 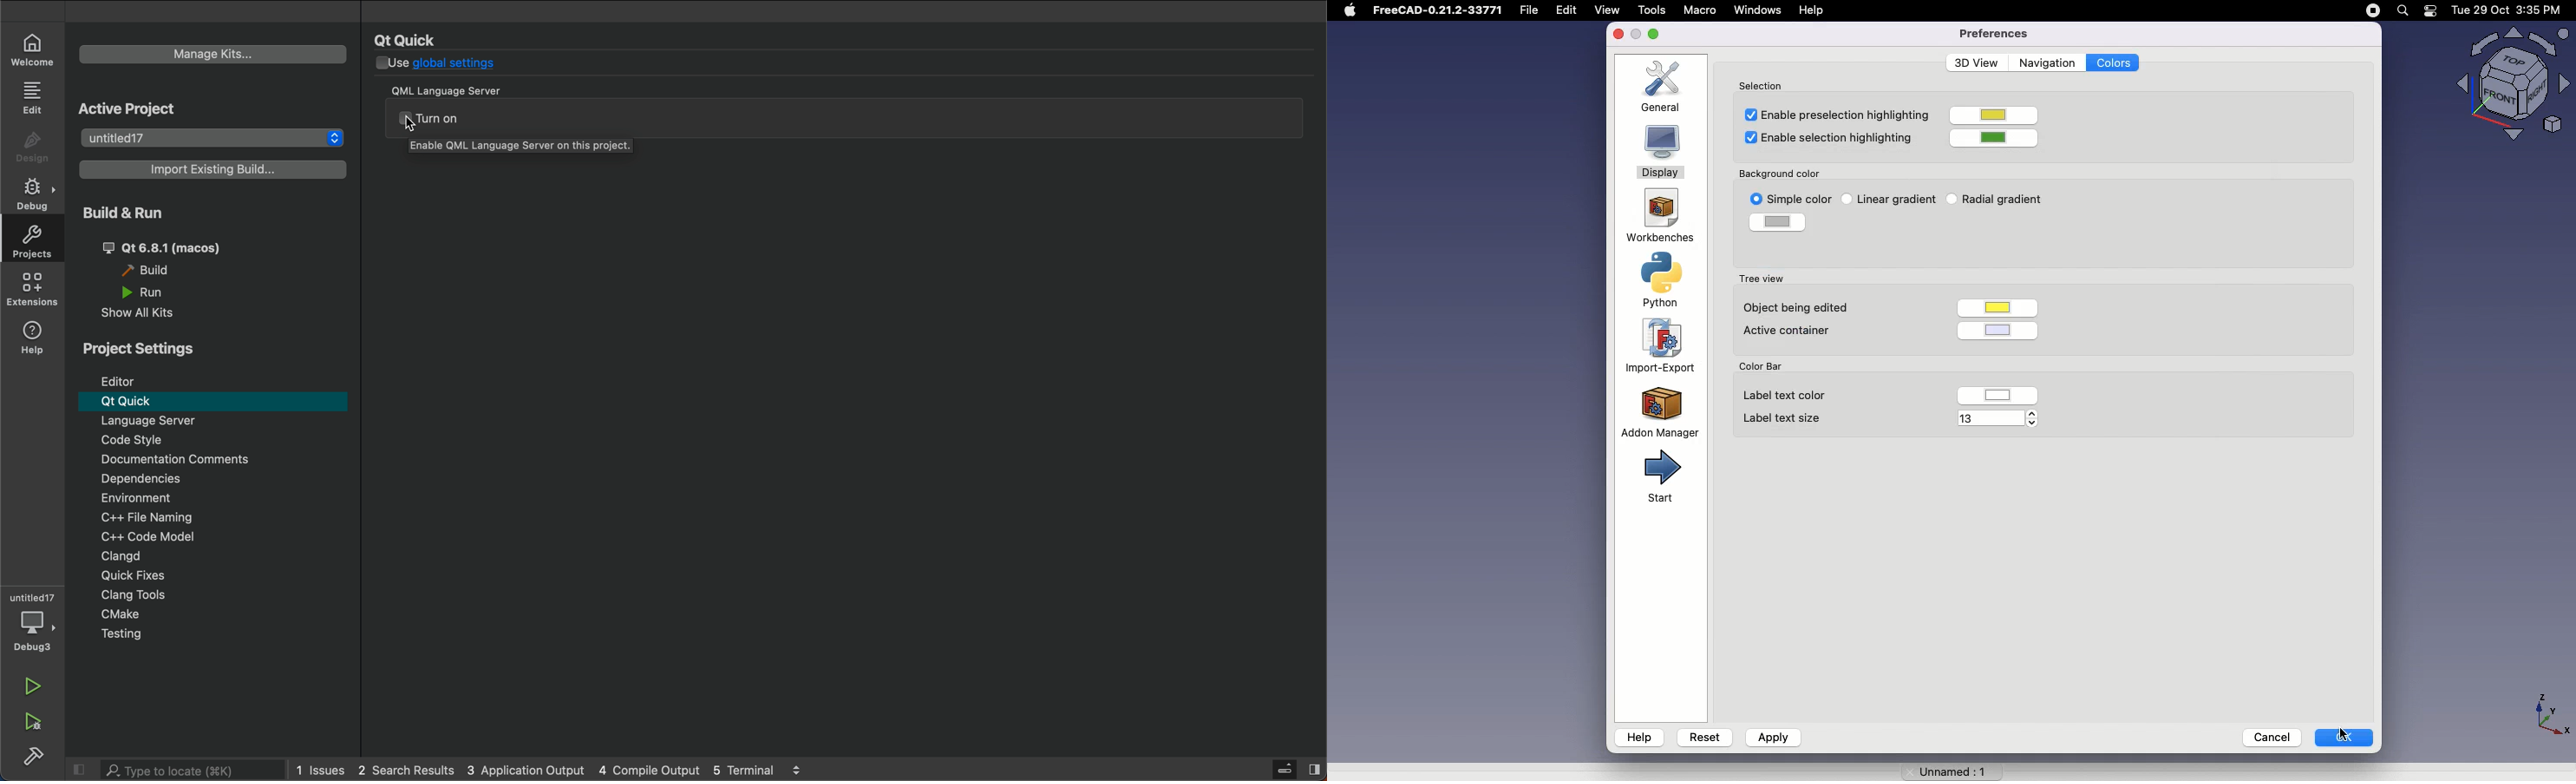 What do you see at coordinates (217, 379) in the screenshot?
I see `editor` at bounding box center [217, 379].